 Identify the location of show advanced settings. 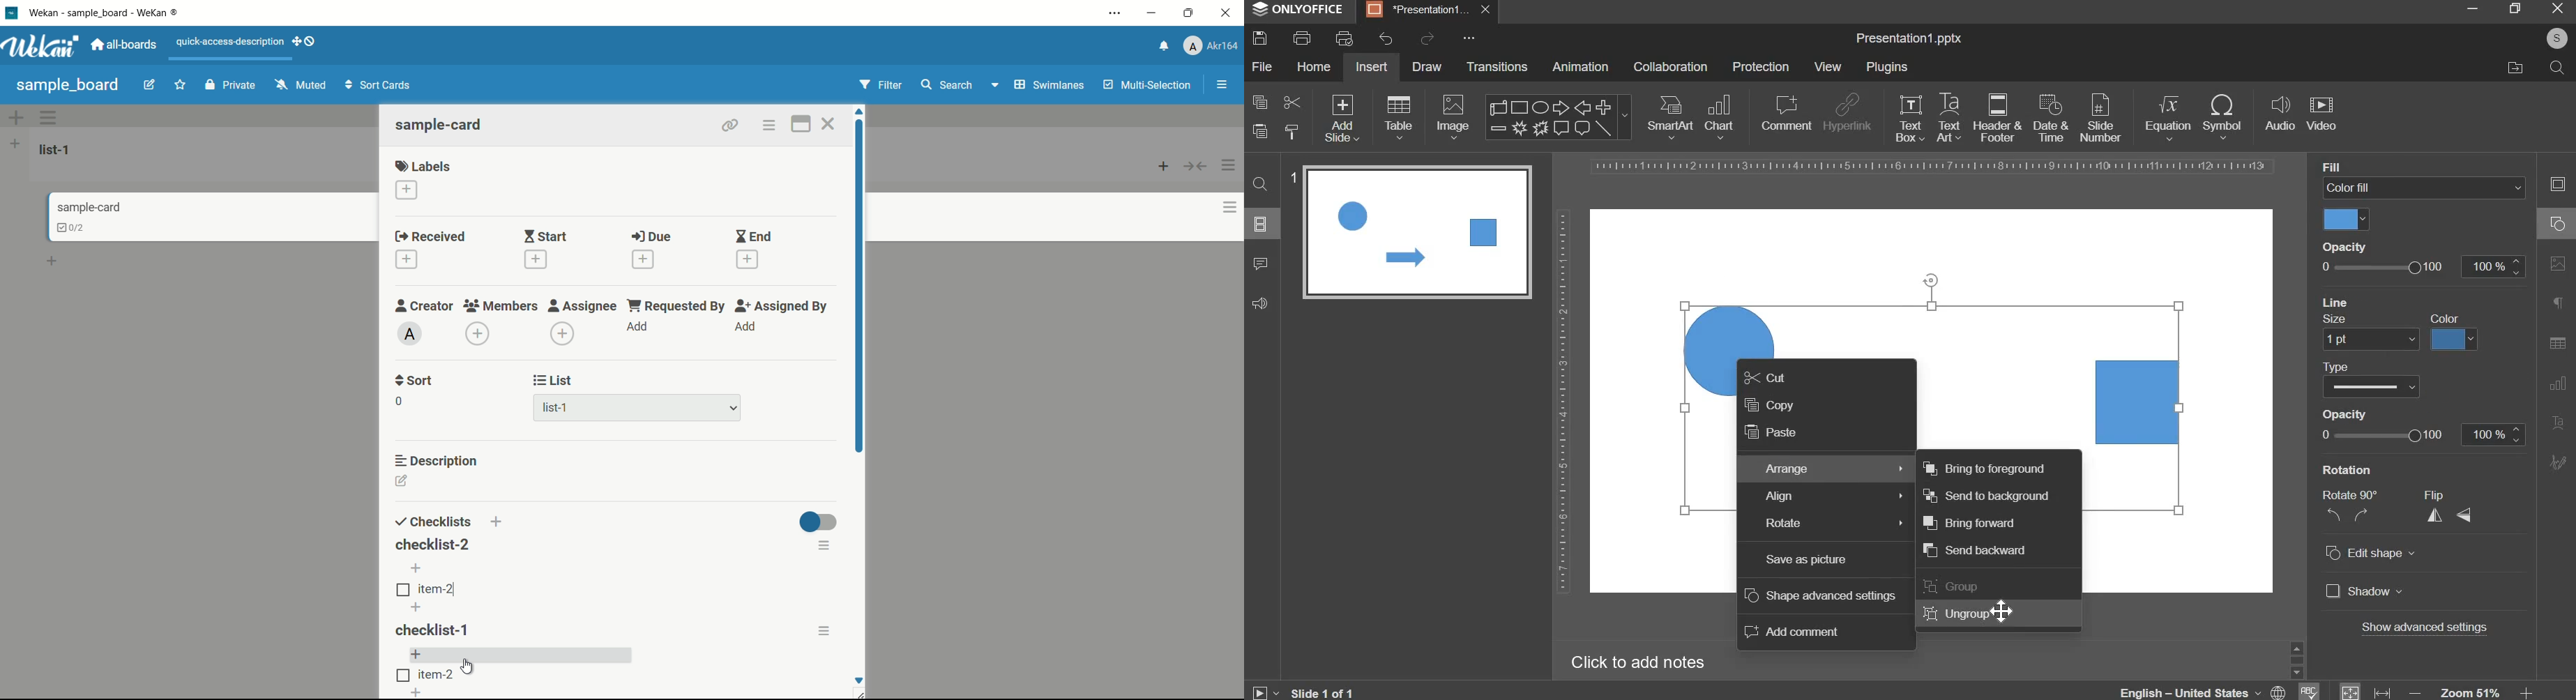
(2427, 629).